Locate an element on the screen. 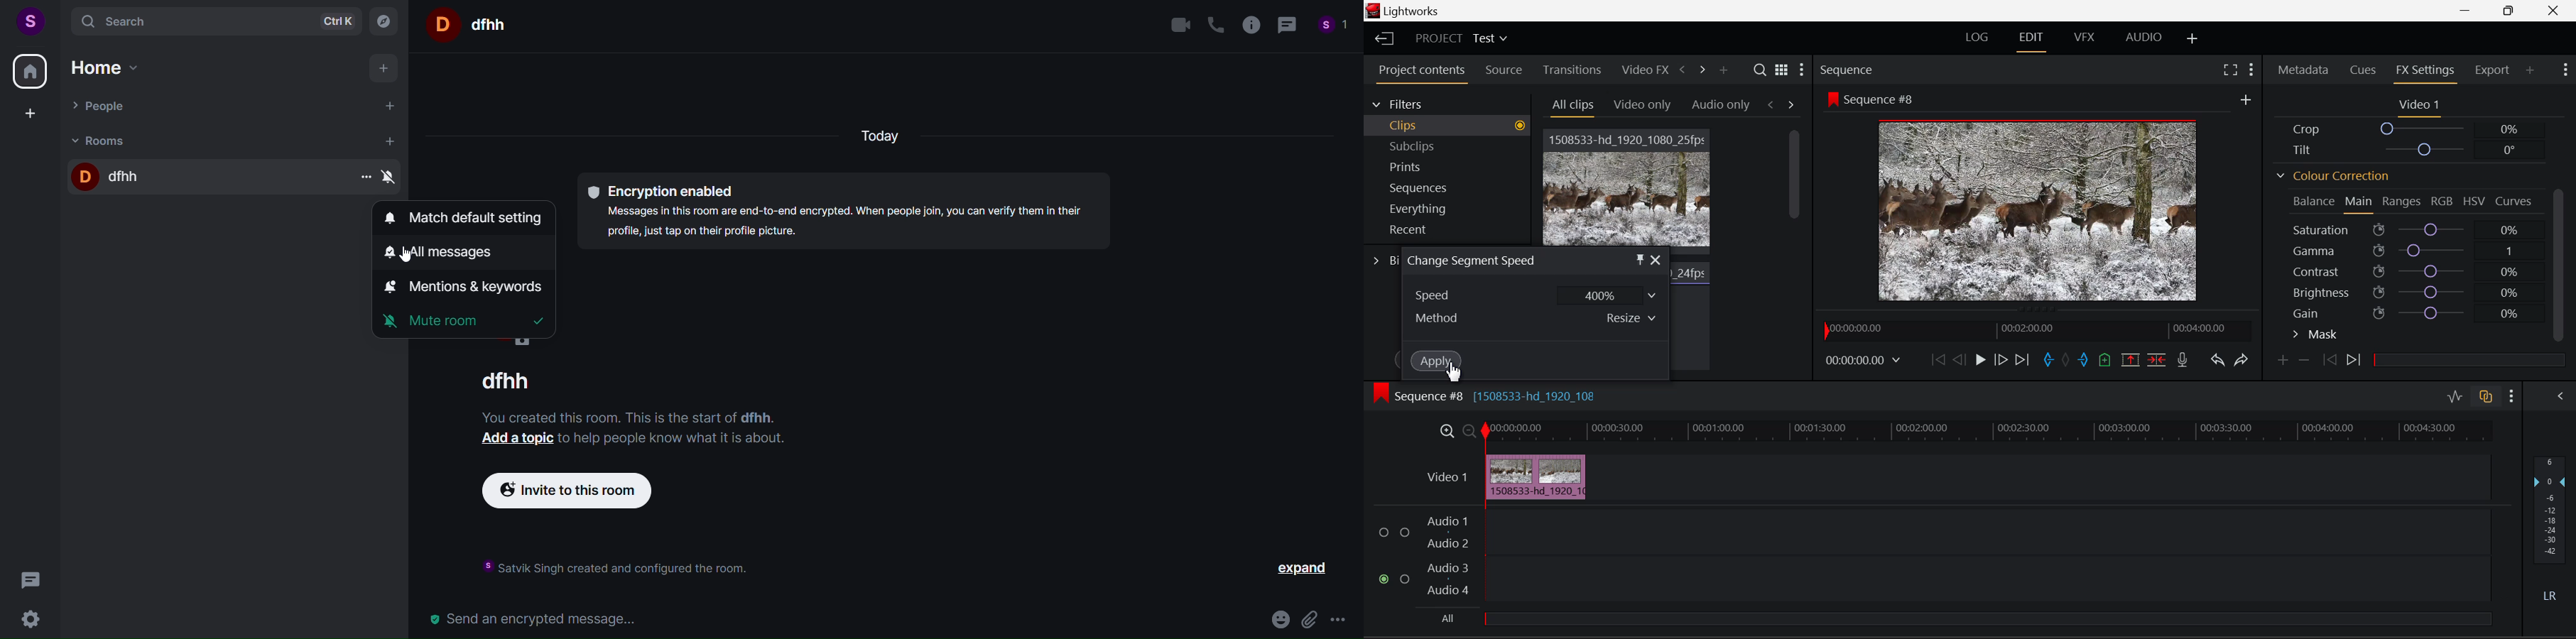 The height and width of the screenshot is (644, 2576). cursor is located at coordinates (410, 257).